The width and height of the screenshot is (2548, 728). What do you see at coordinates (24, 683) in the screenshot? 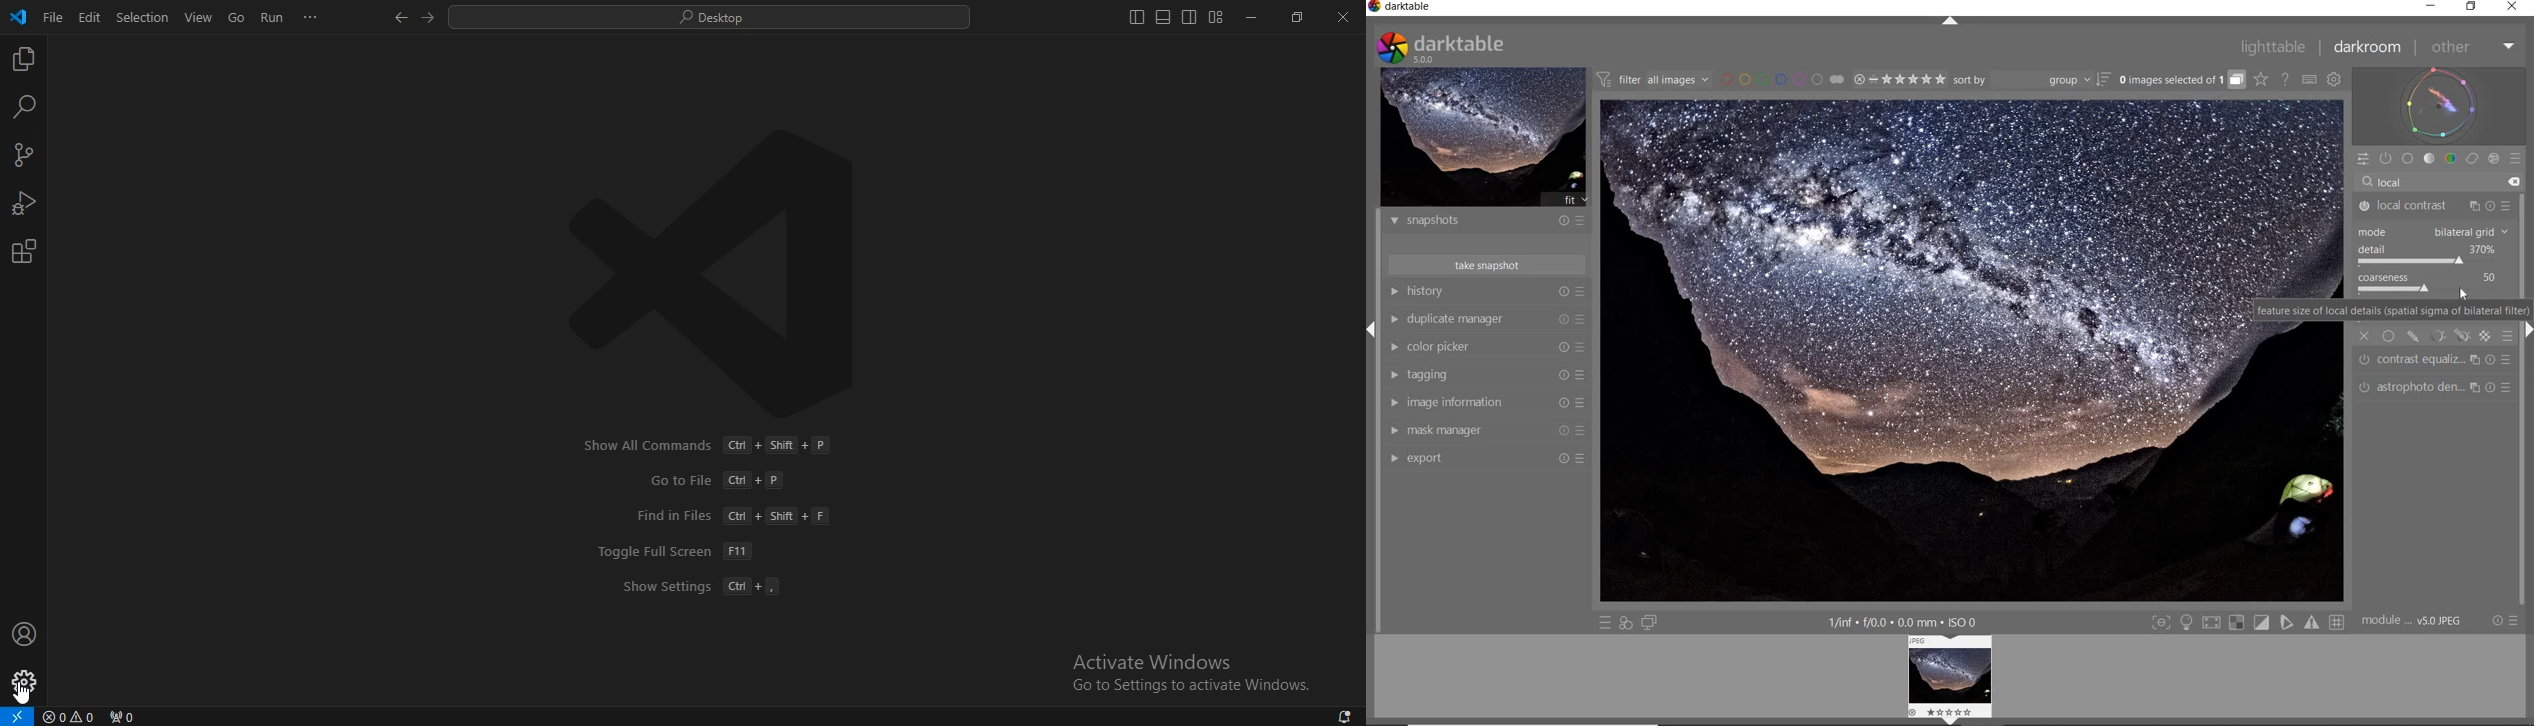
I see `profile` at bounding box center [24, 683].